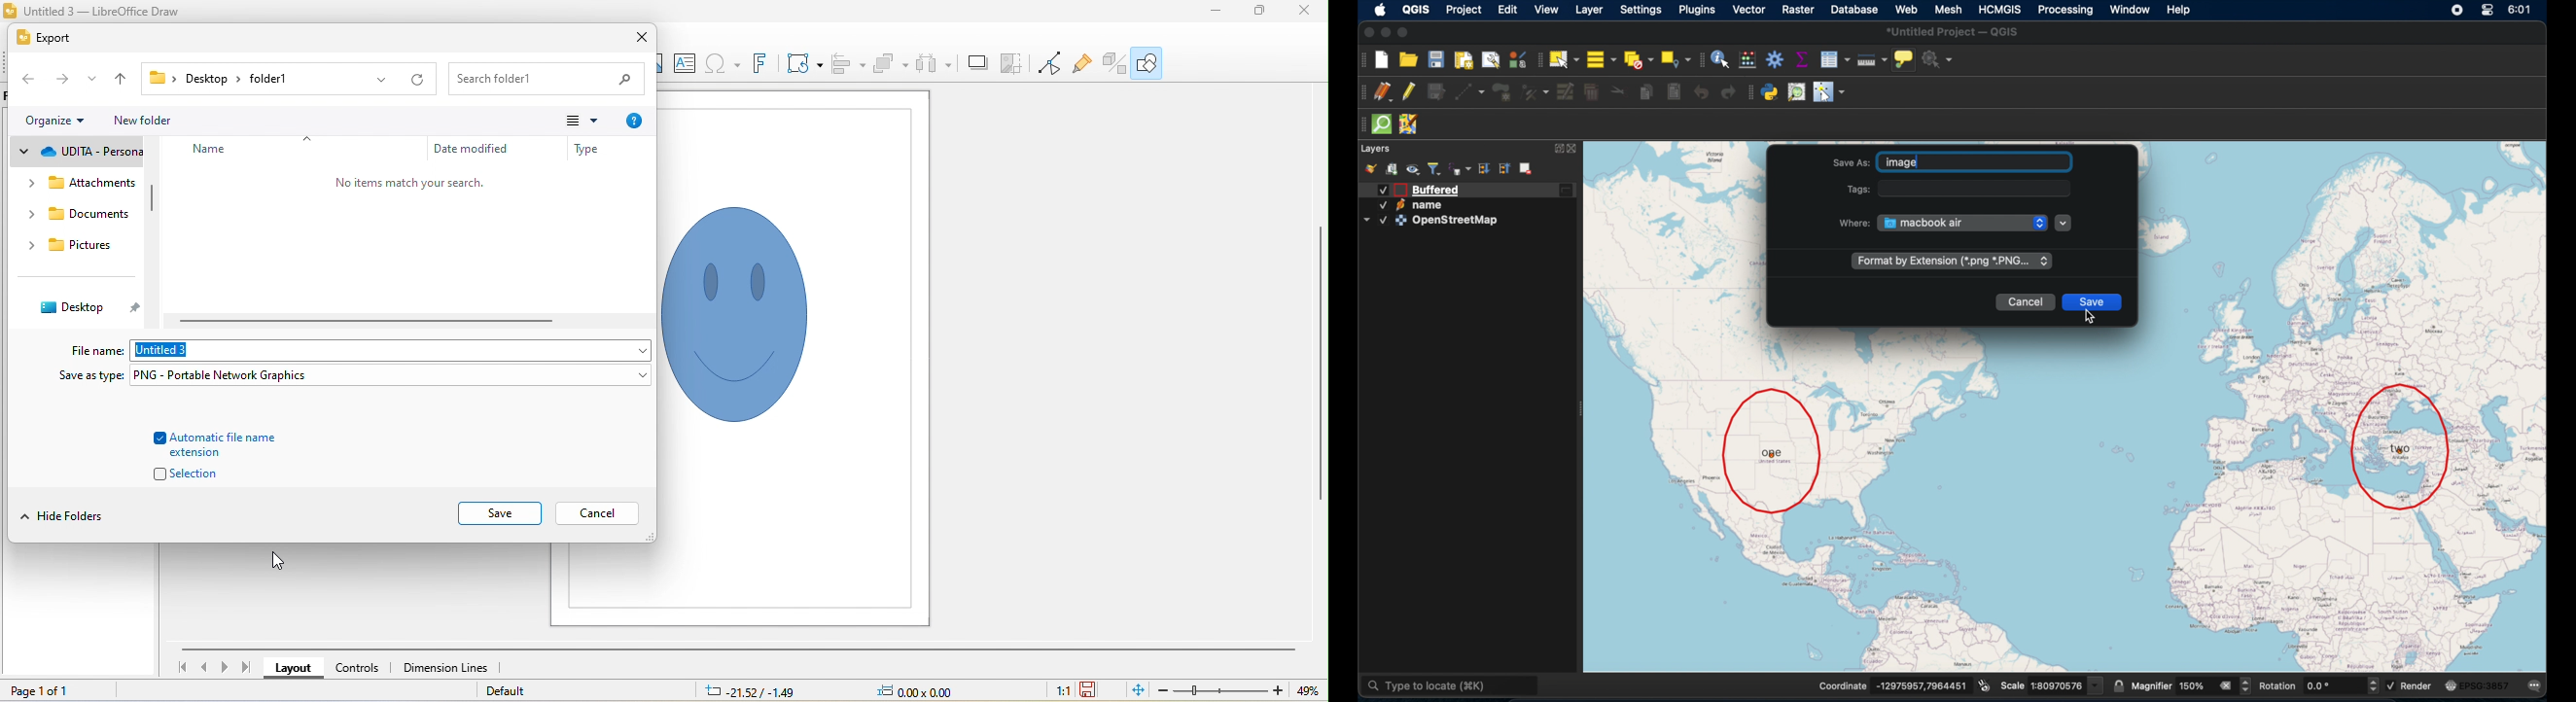 The height and width of the screenshot is (728, 2576). What do you see at coordinates (25, 151) in the screenshot?
I see `drop down` at bounding box center [25, 151].